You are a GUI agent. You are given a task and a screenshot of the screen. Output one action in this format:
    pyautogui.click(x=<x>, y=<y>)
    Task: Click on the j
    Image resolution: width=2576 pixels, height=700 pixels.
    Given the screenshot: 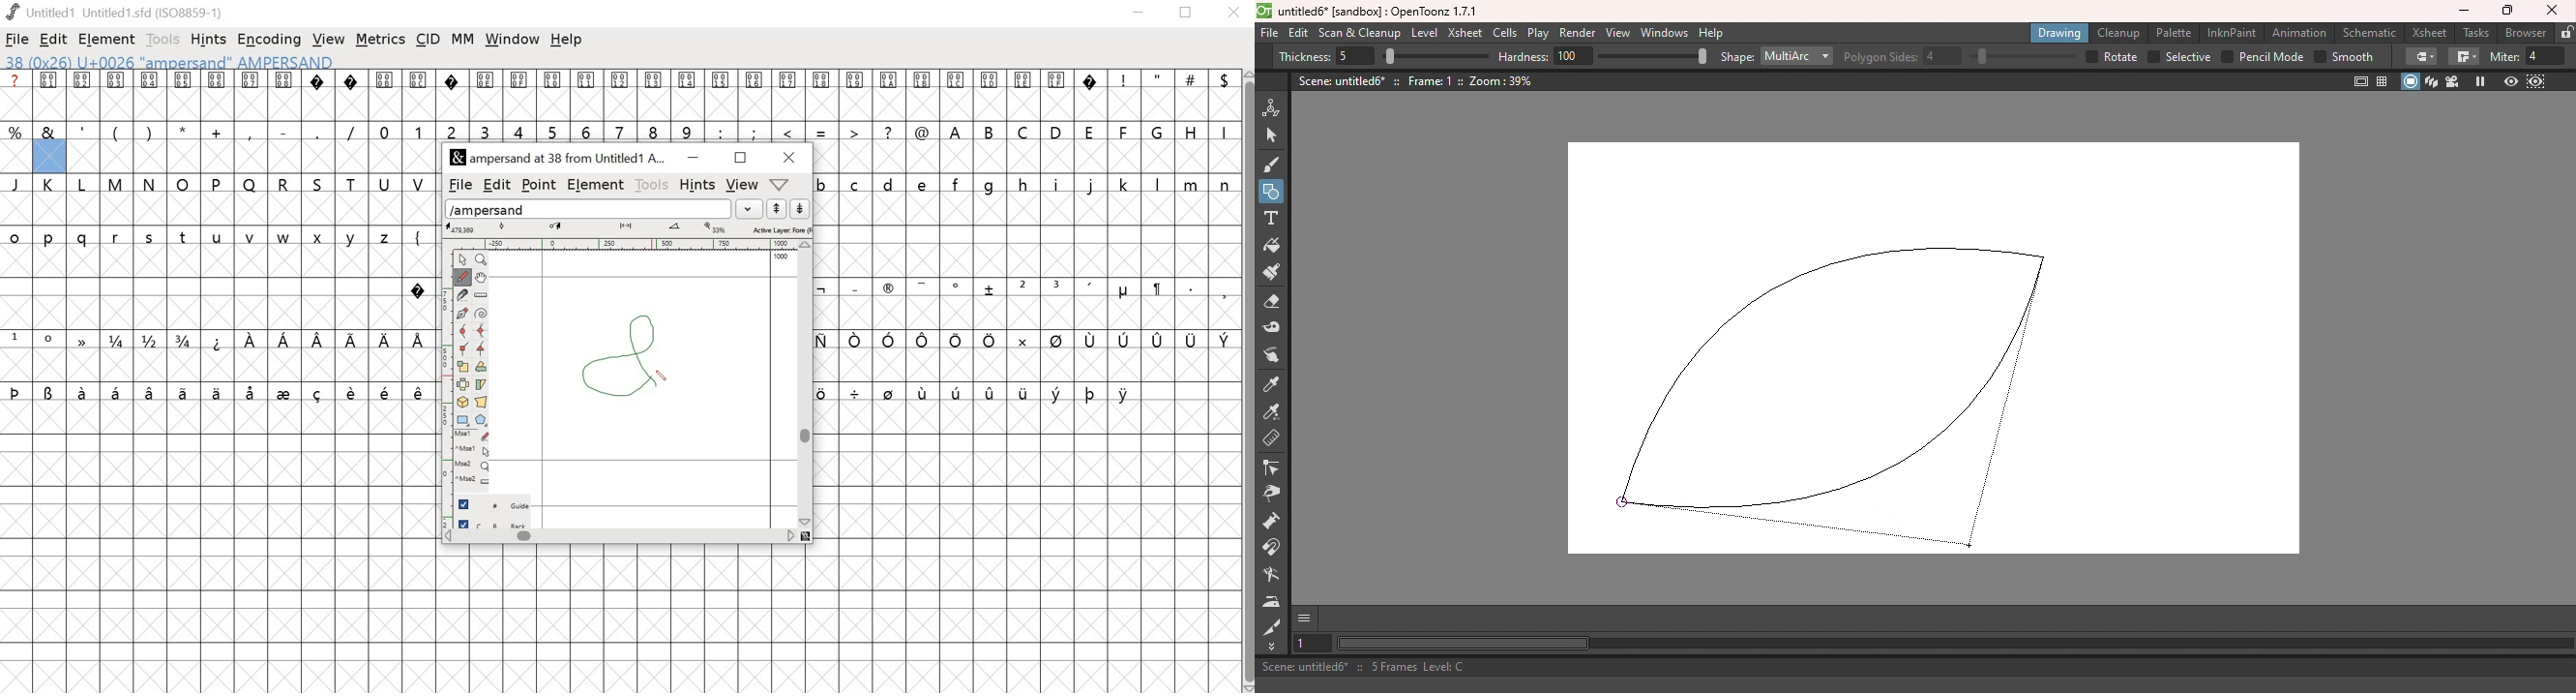 What is the action you would take?
    pyautogui.click(x=1092, y=186)
    